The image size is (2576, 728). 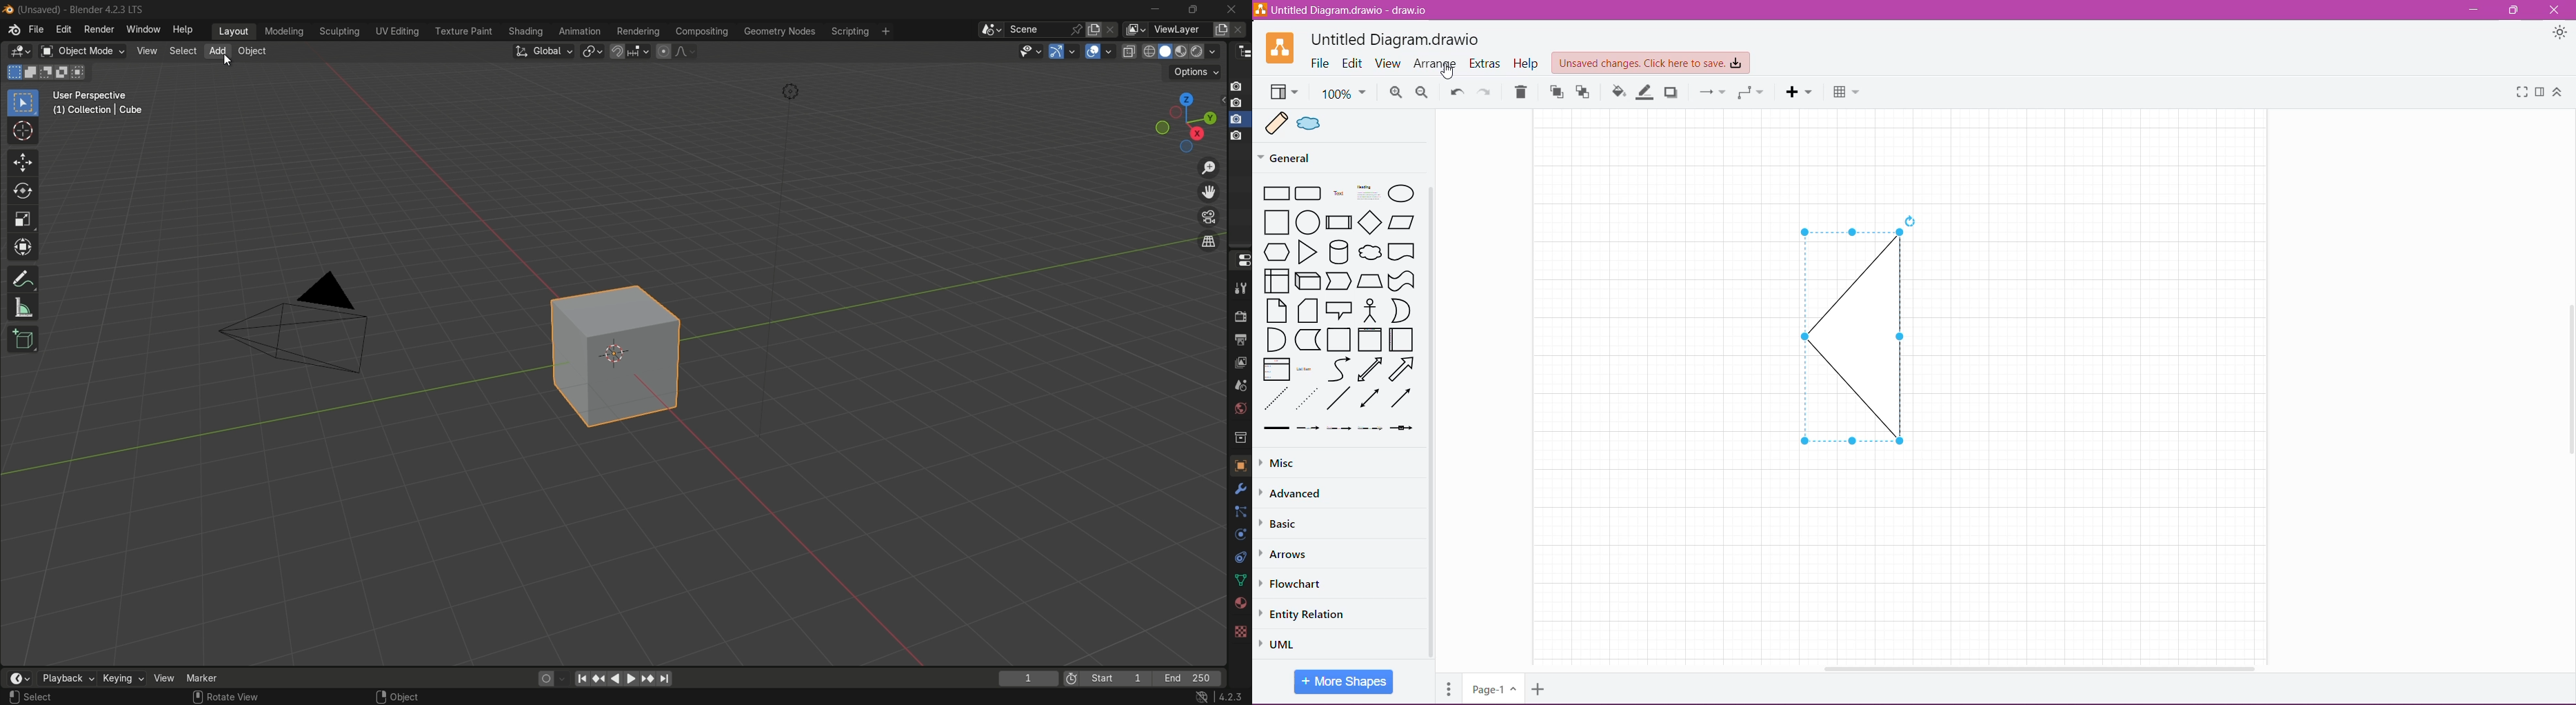 I want to click on properties, so click(x=1240, y=260).